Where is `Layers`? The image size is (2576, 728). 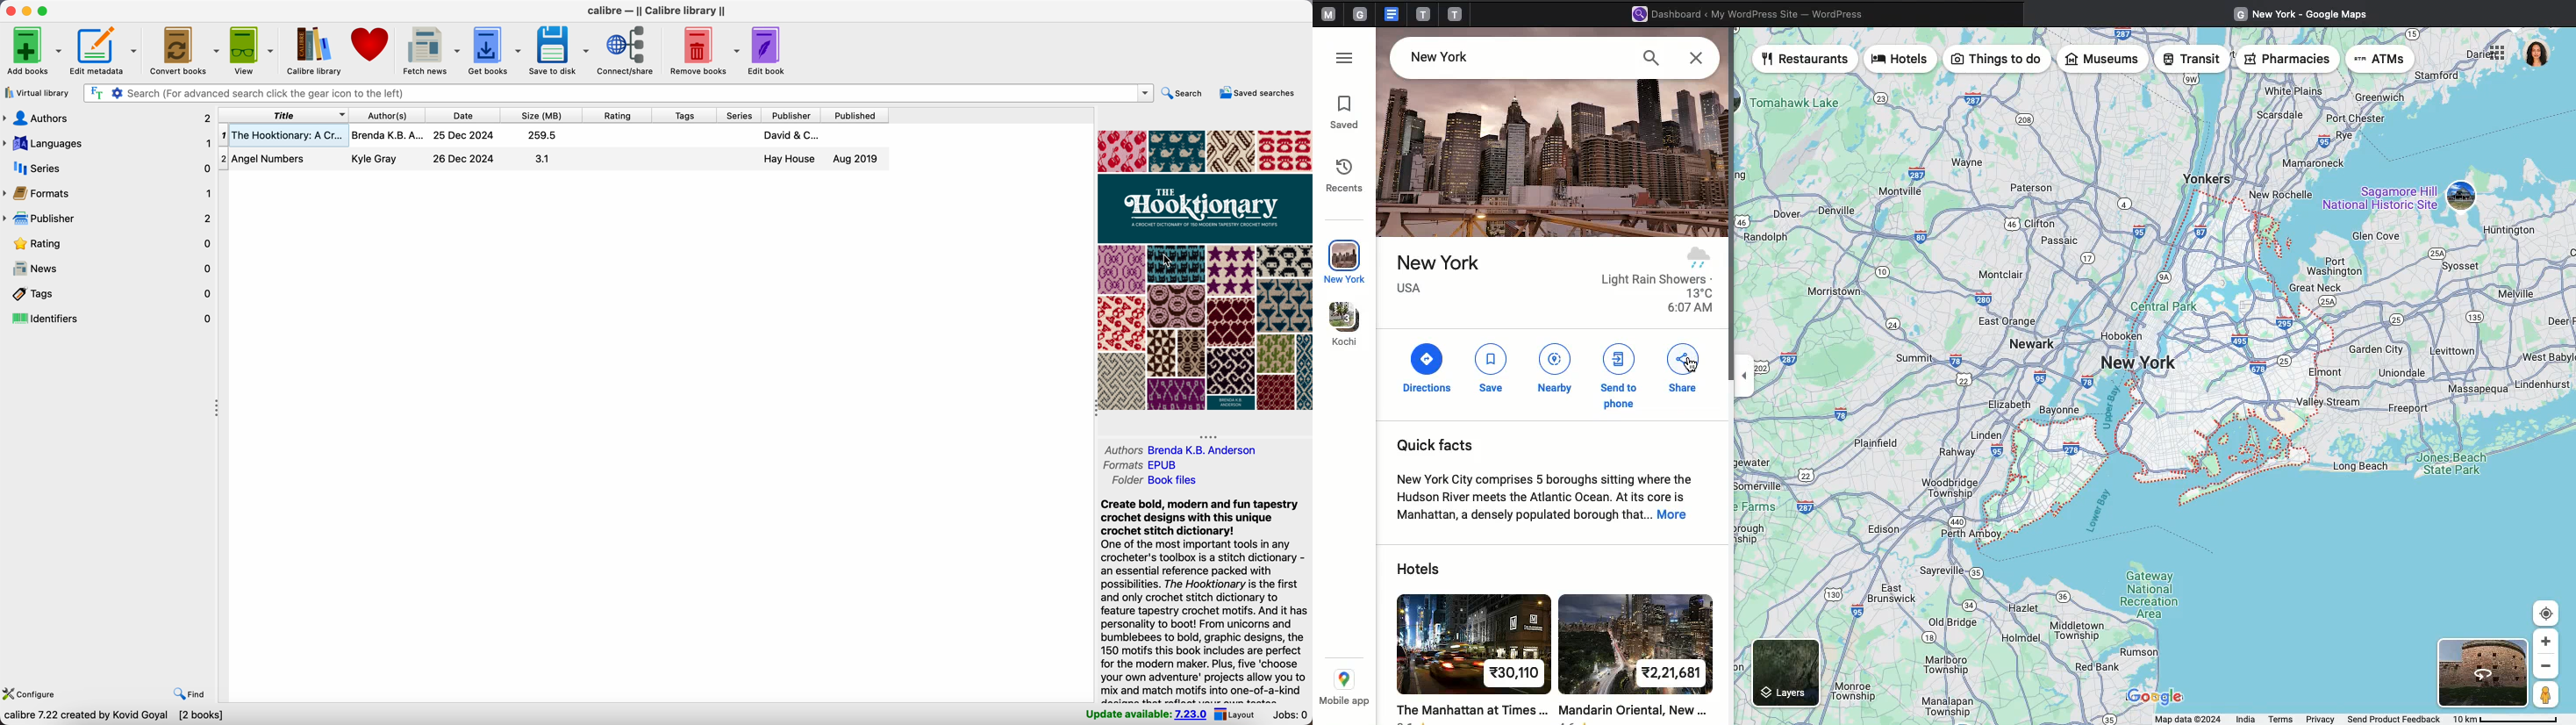 Layers is located at coordinates (1785, 671).